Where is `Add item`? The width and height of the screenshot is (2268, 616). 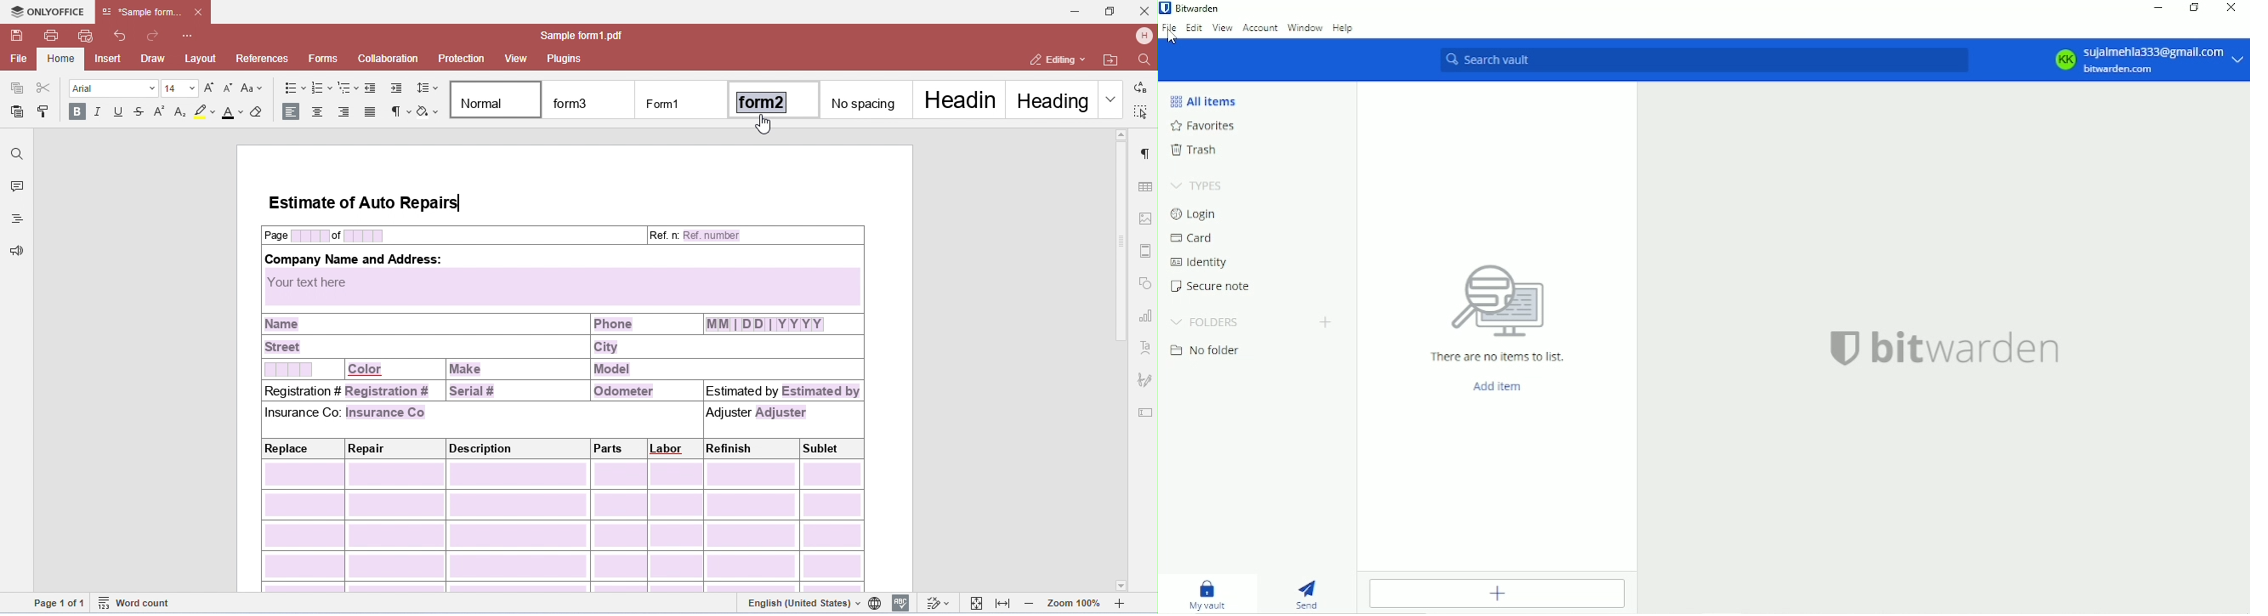
Add item is located at coordinates (1495, 592).